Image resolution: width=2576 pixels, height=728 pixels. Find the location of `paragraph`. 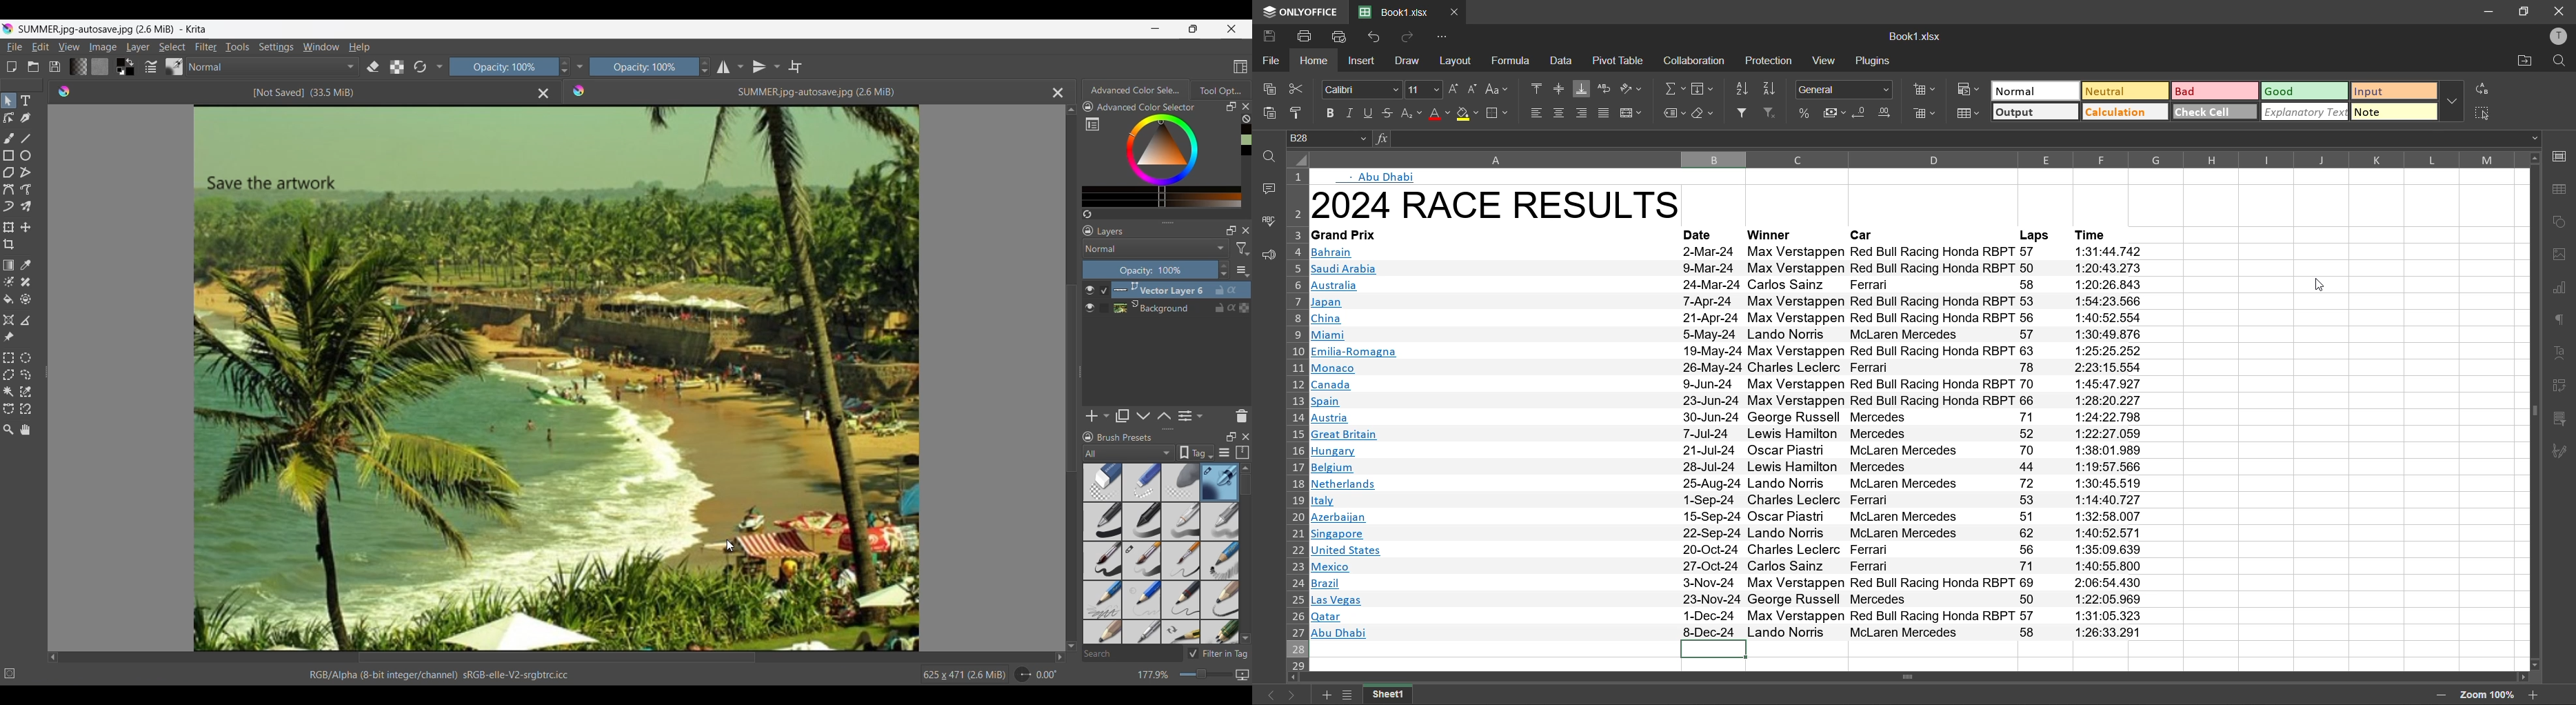

paragraph is located at coordinates (2563, 320).